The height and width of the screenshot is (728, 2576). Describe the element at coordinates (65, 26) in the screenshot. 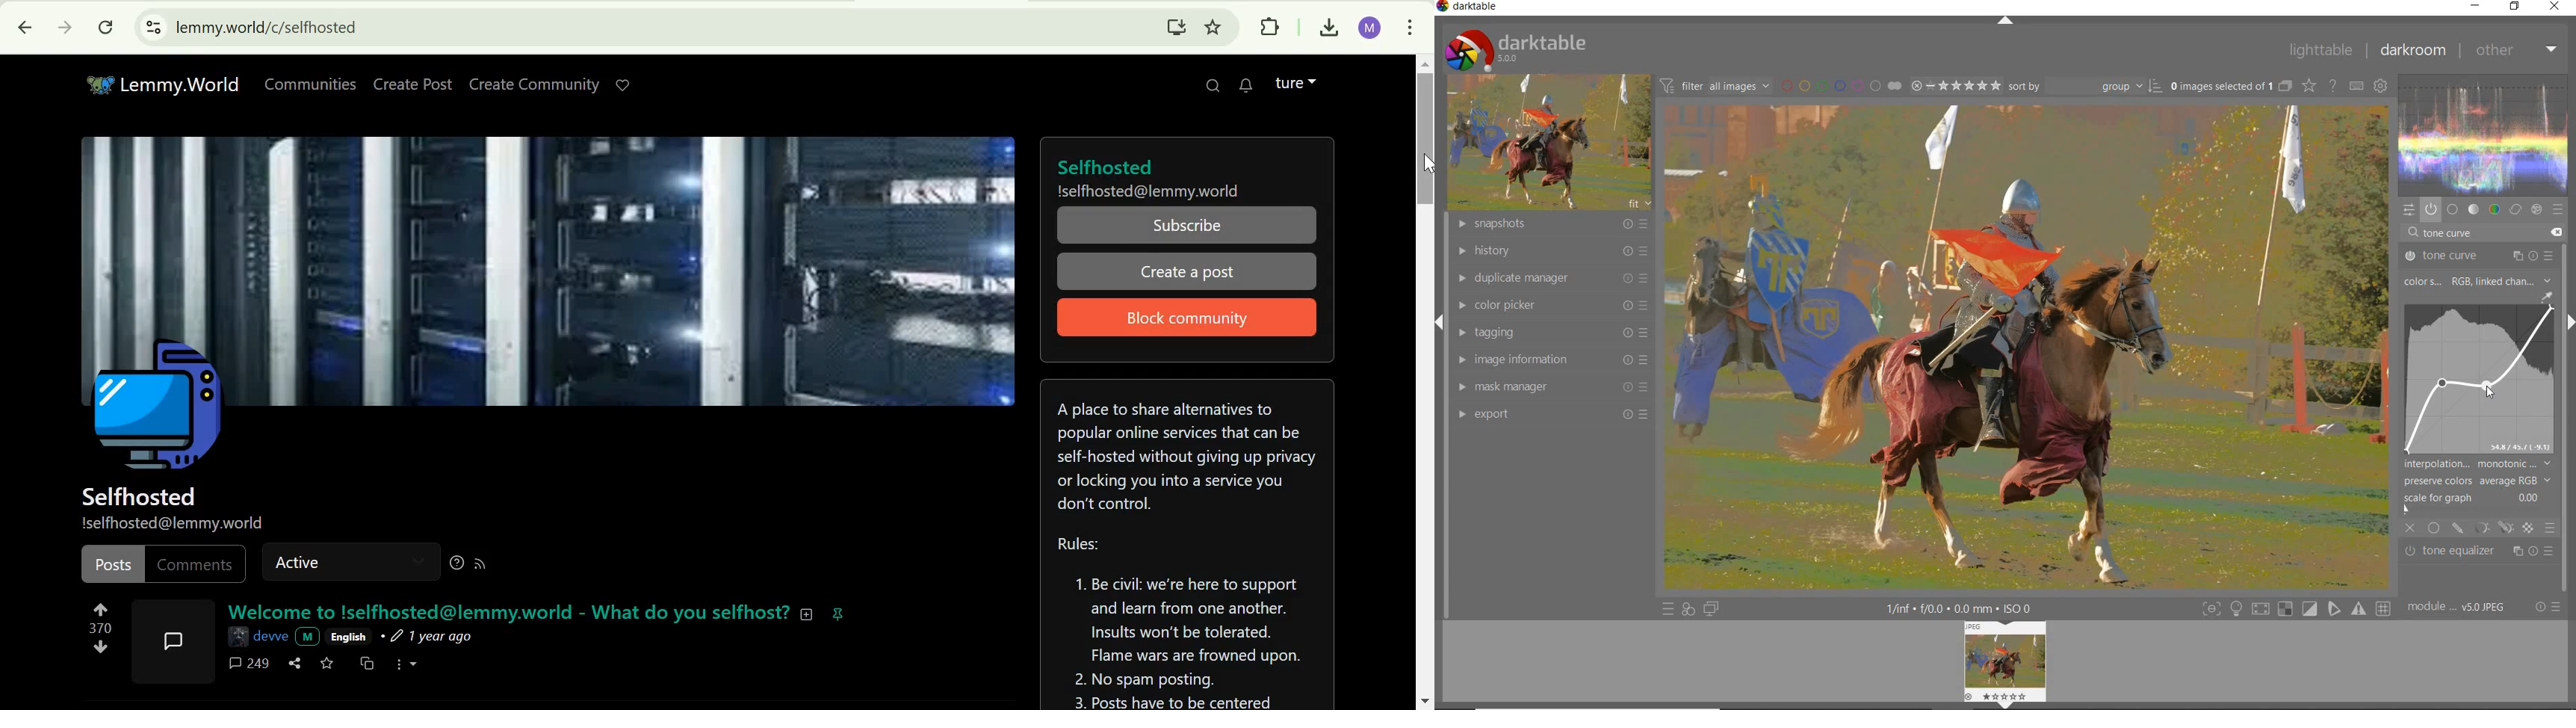

I see `Click ti go forward, hold to see history` at that location.